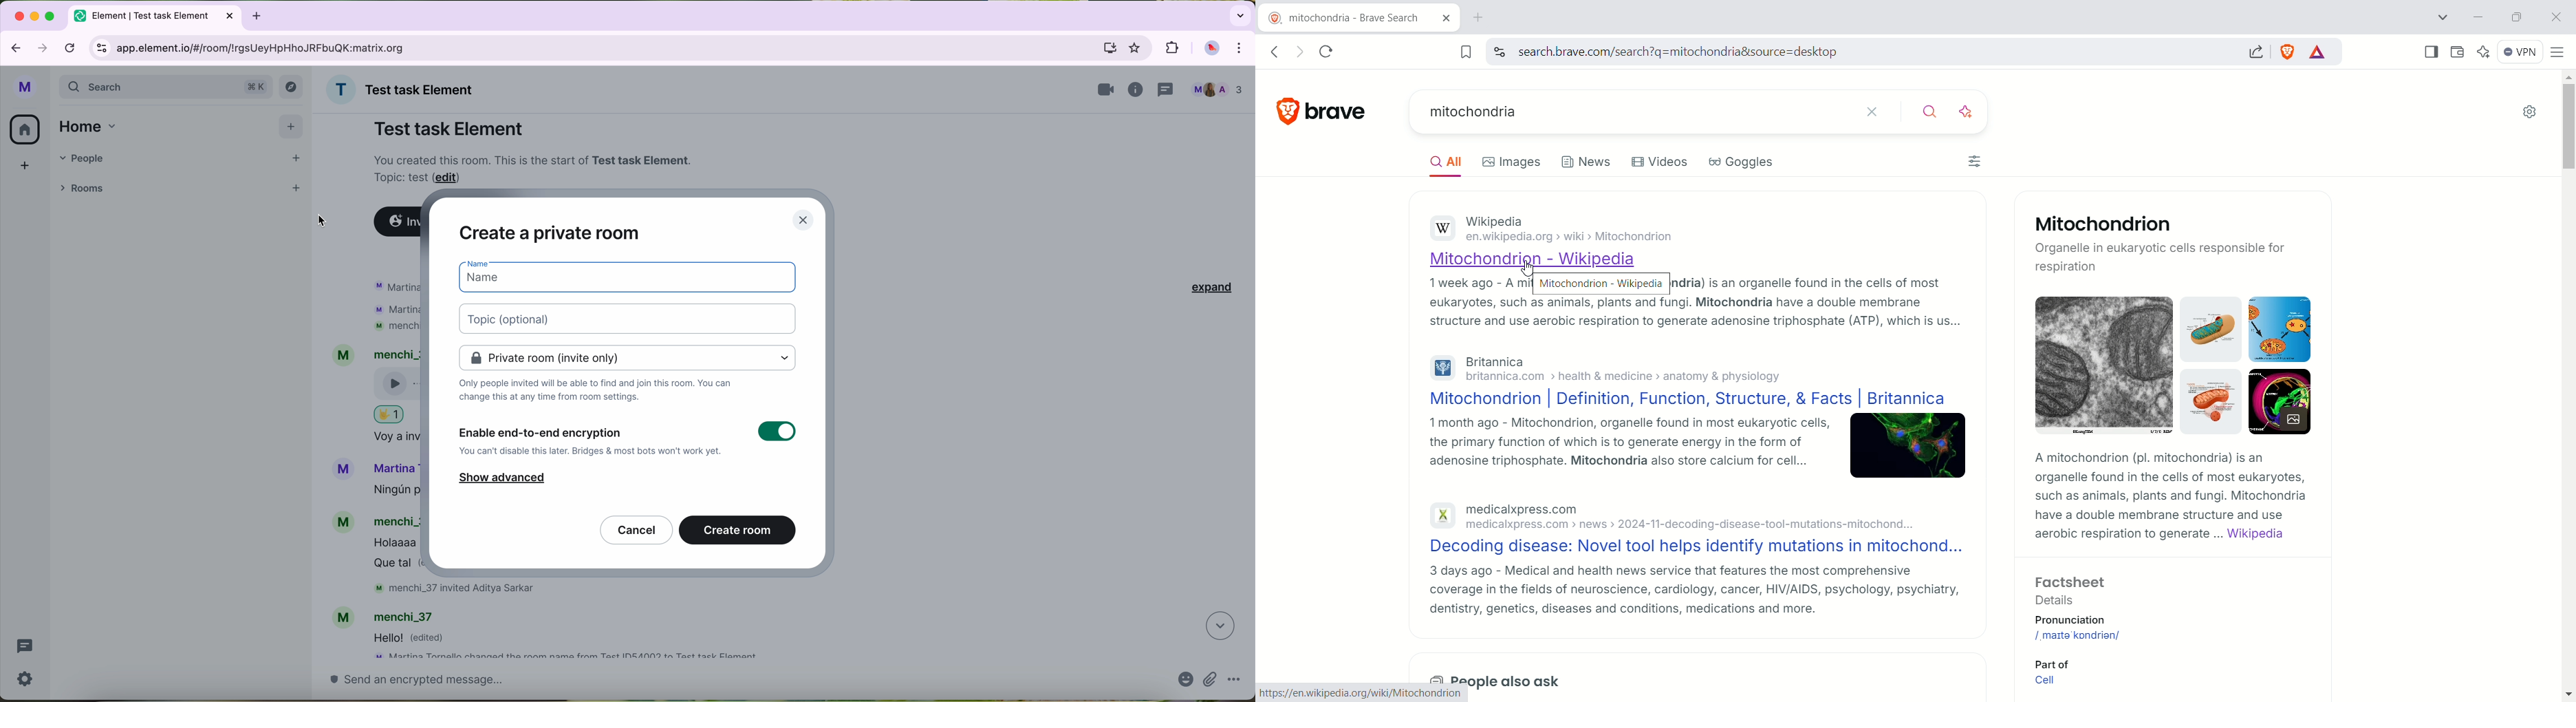 Image resolution: width=2576 pixels, height=728 pixels. Describe the element at coordinates (18, 16) in the screenshot. I see `close Google Chrome` at that location.